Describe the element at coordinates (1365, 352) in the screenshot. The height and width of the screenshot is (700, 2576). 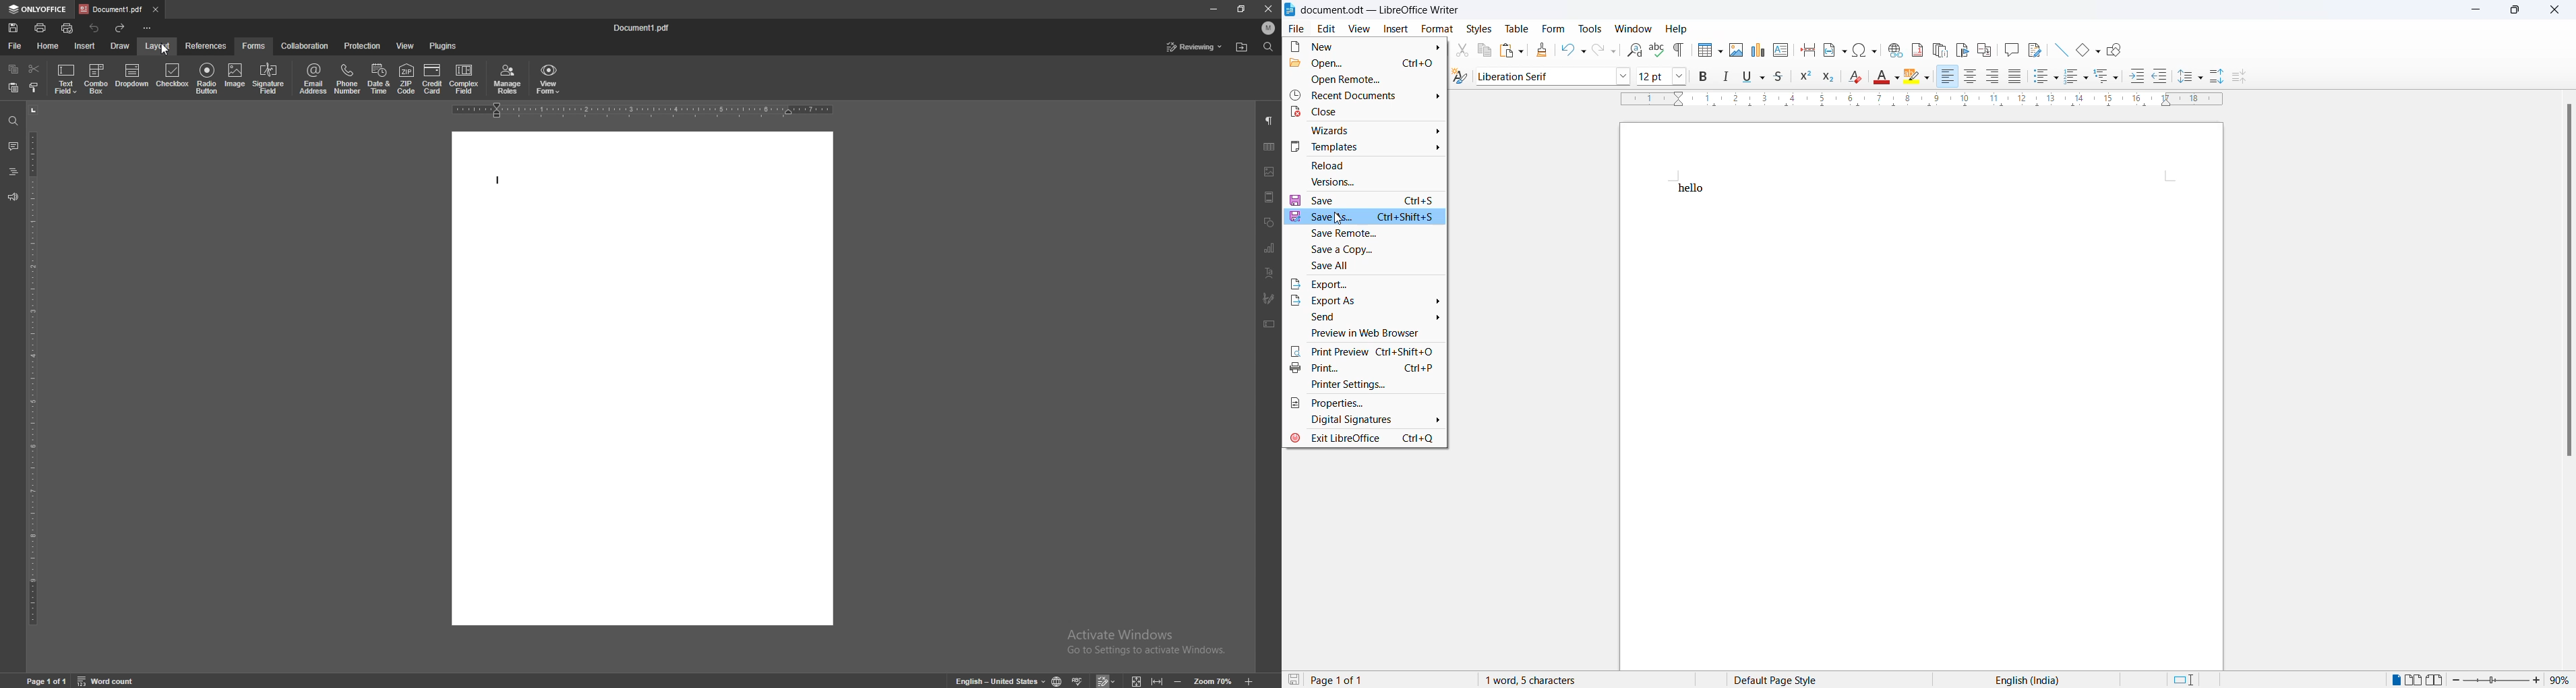
I see `Print preview` at that location.